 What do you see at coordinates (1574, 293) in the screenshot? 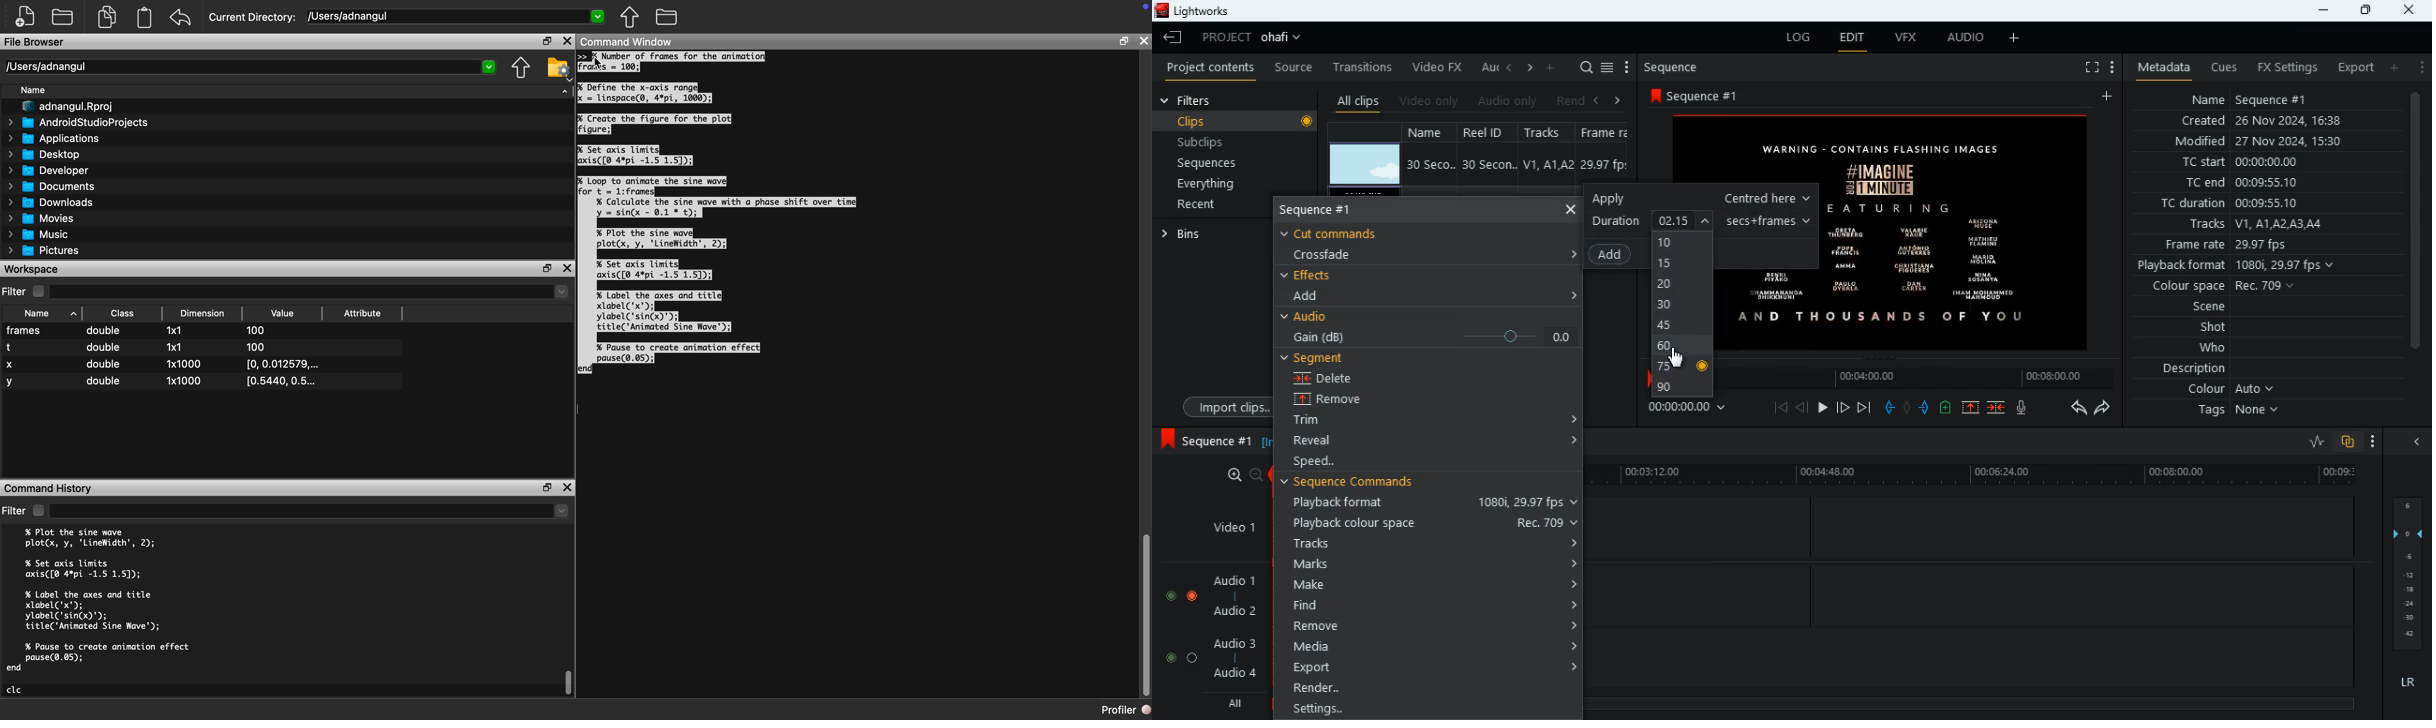
I see `Accordion` at bounding box center [1574, 293].